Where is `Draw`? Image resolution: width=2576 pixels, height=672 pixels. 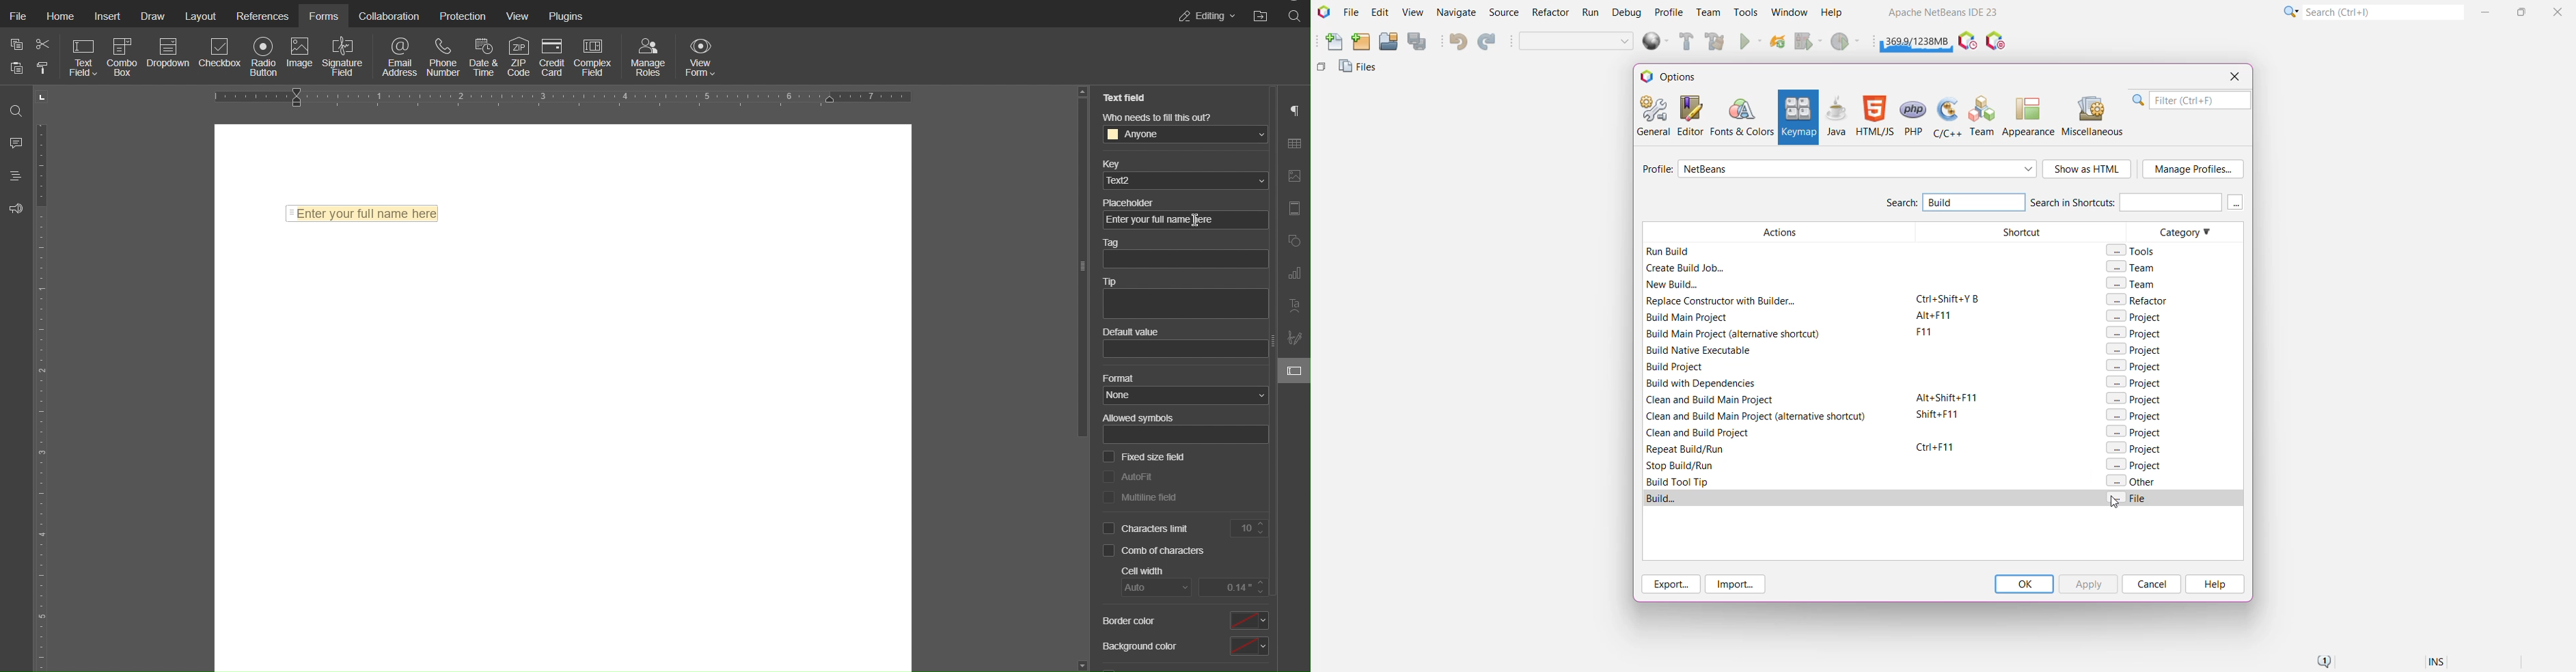 Draw is located at coordinates (151, 17).